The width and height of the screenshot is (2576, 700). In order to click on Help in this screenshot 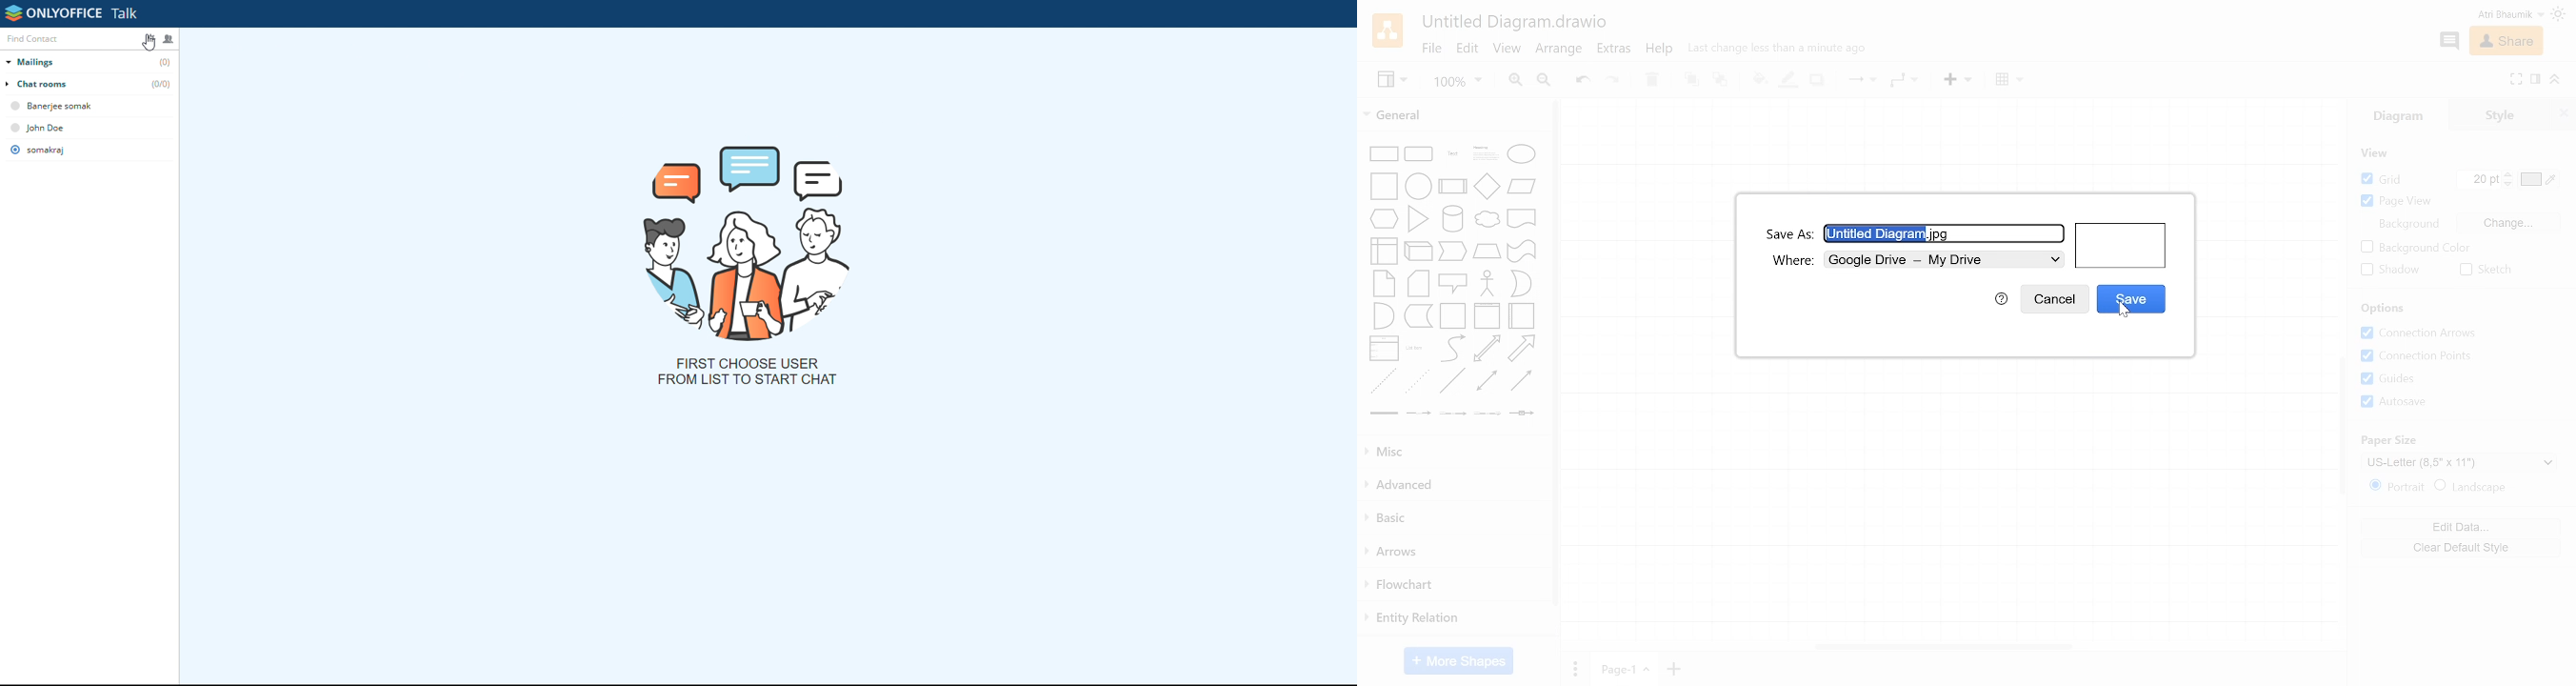, I will do `click(1662, 50)`.